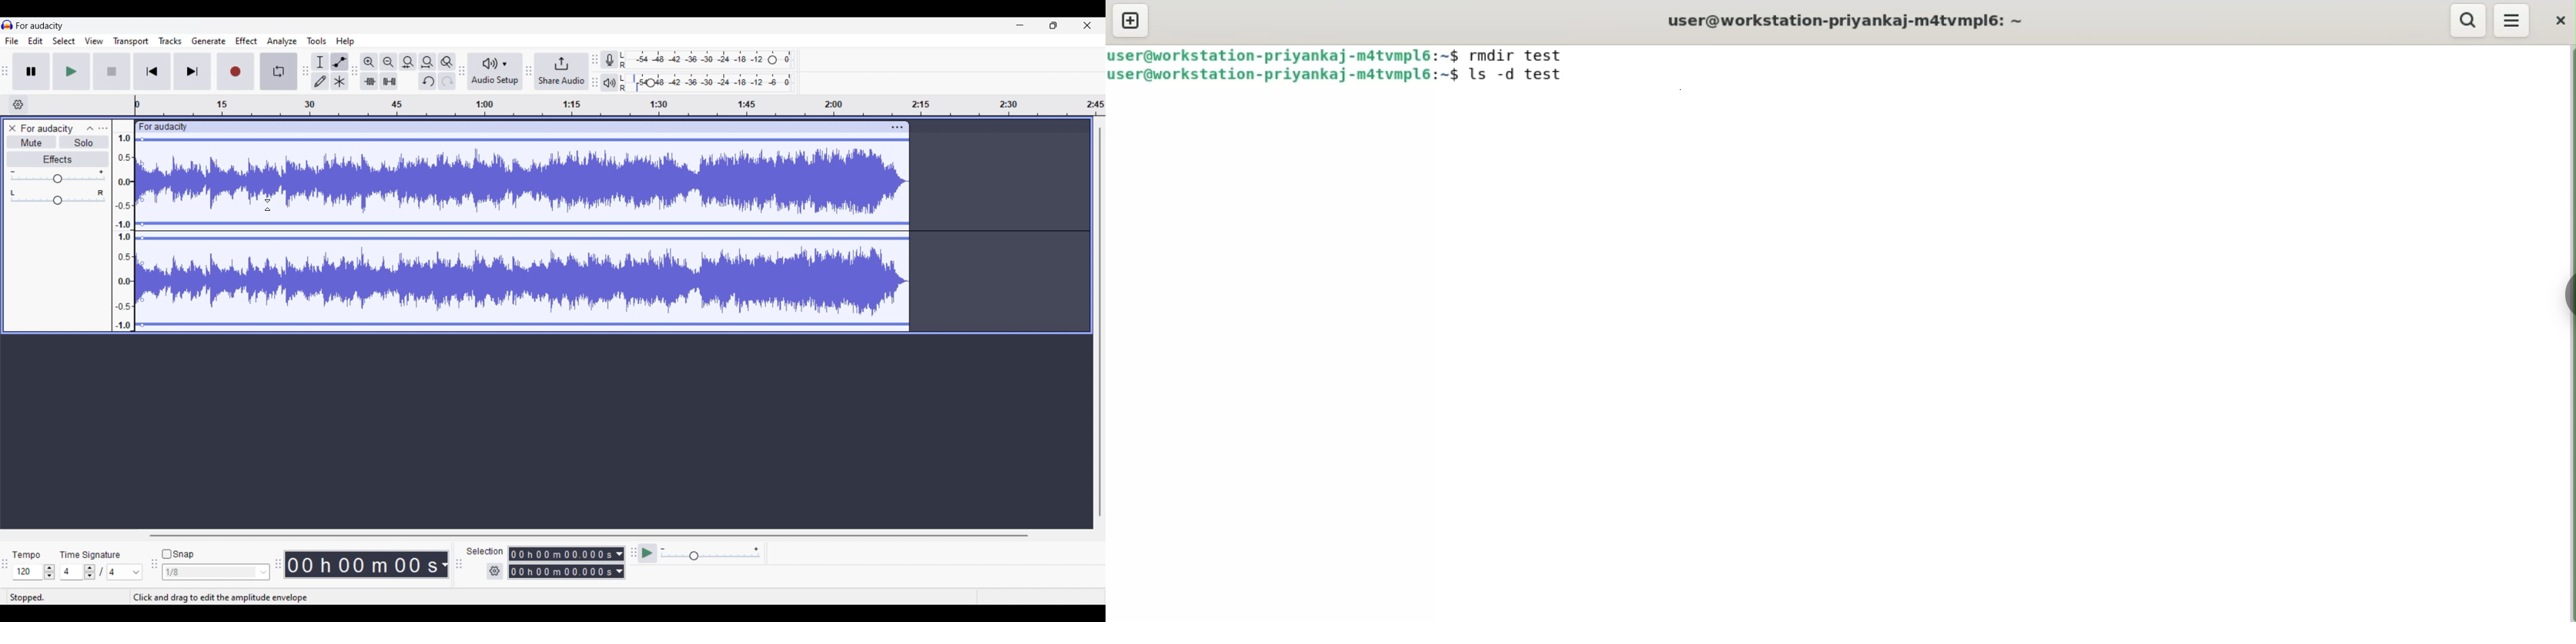 The height and width of the screenshot is (644, 2576). I want to click on Playback speed settings, so click(711, 553).